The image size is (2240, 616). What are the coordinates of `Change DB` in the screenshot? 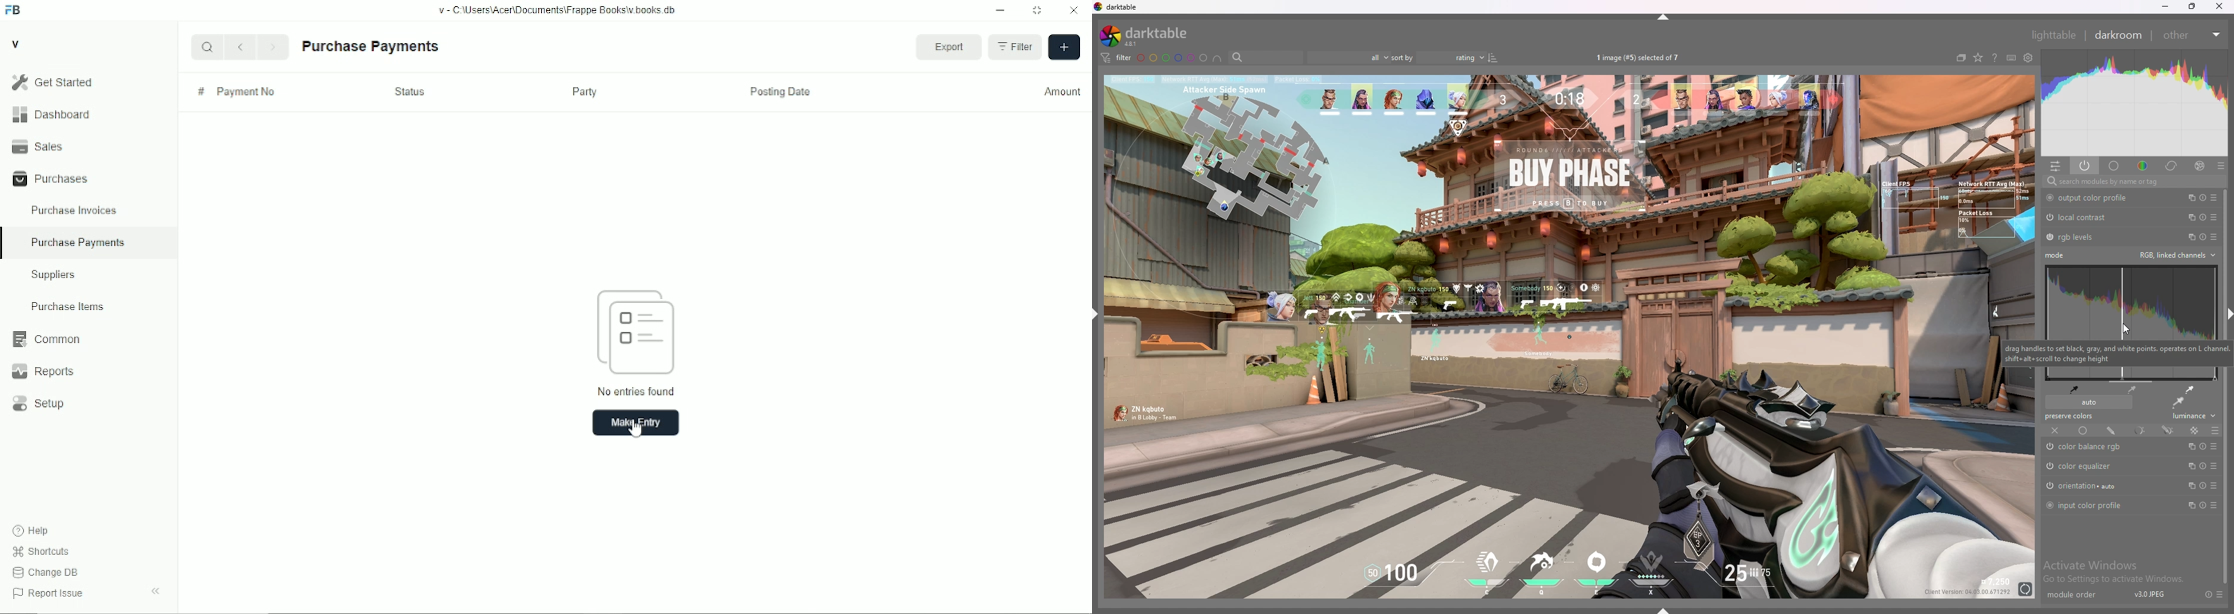 It's located at (46, 573).